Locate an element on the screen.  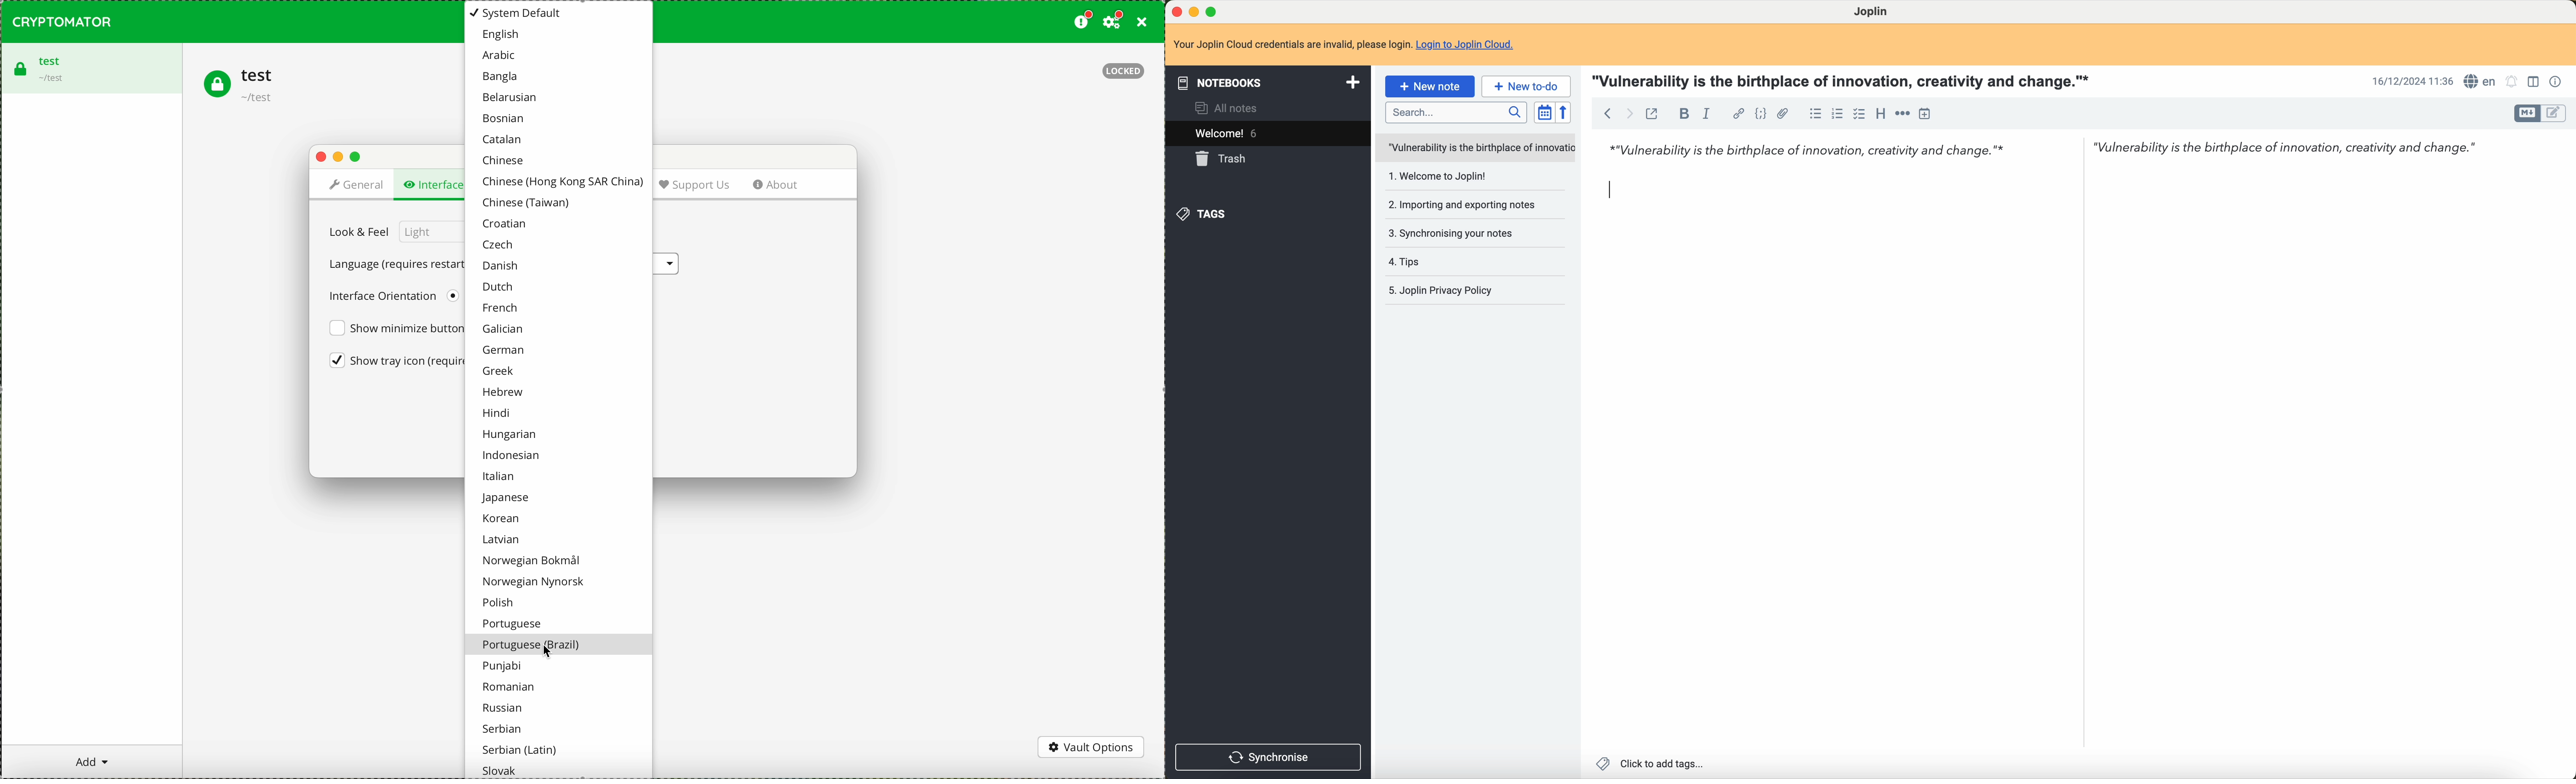
new to-do is located at coordinates (1527, 86).